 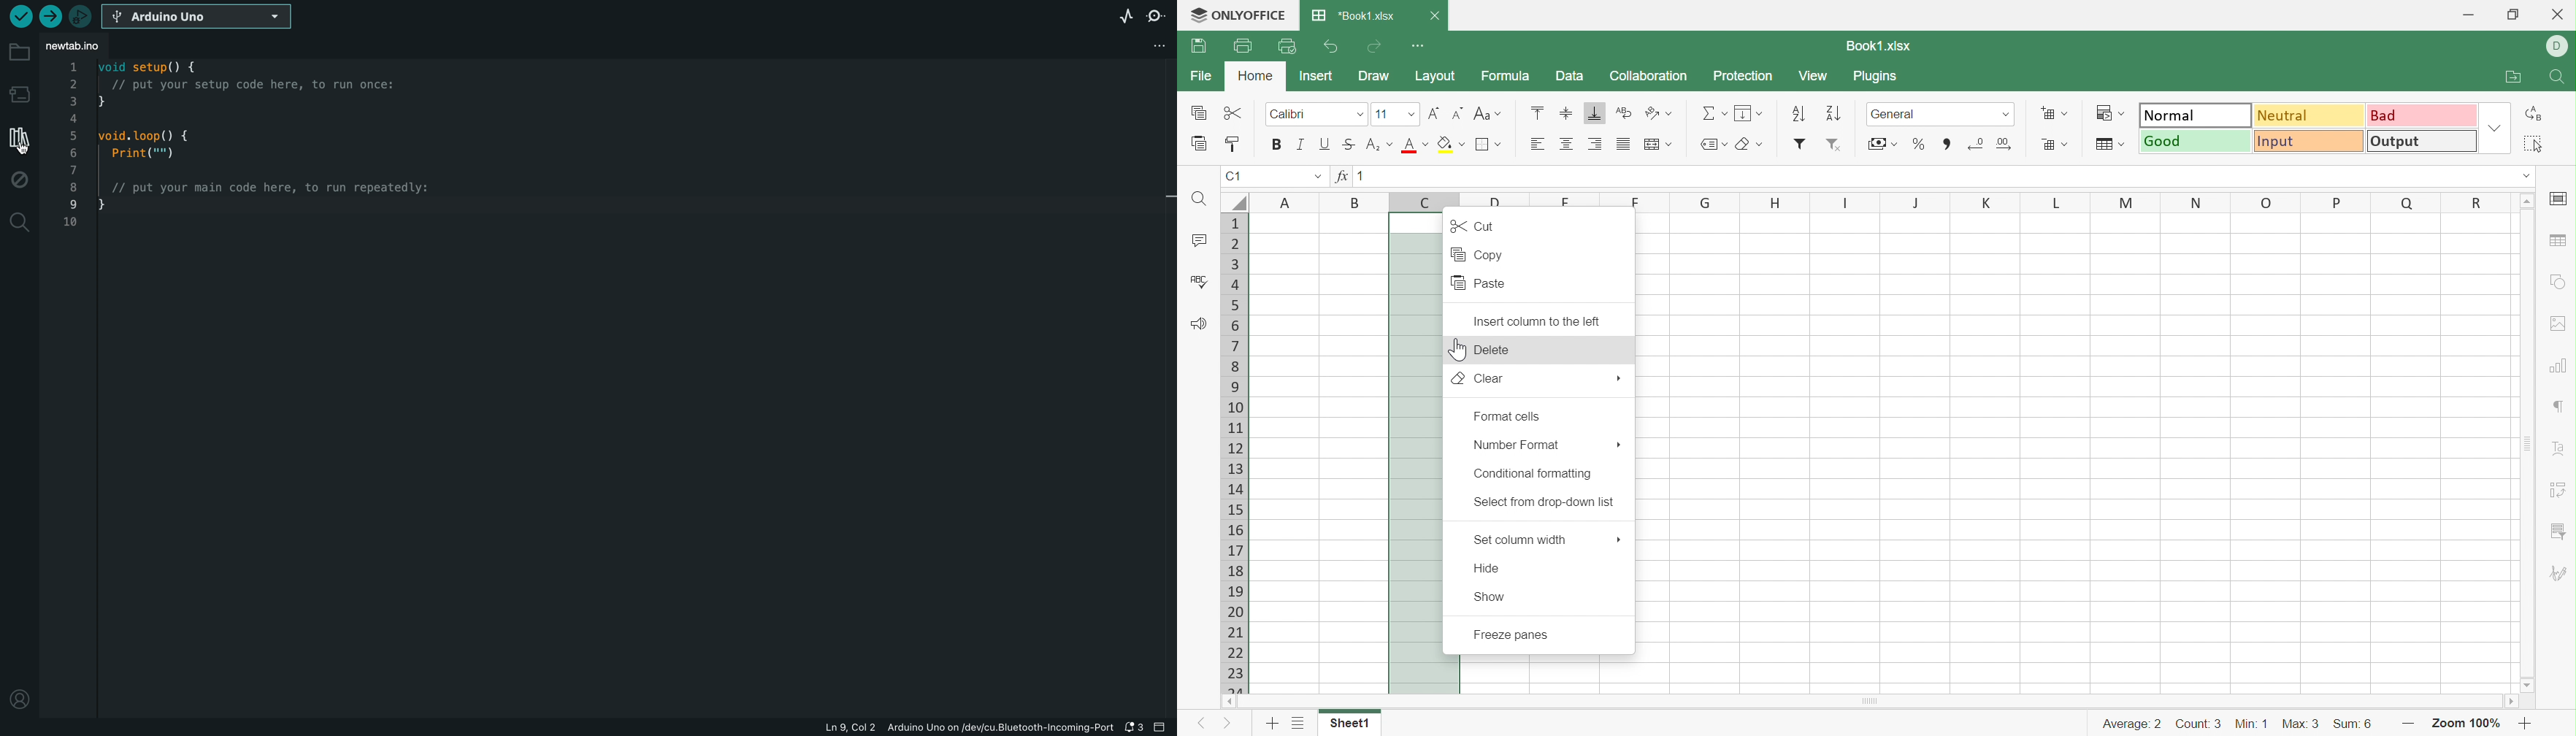 I want to click on Print, so click(x=1246, y=45).